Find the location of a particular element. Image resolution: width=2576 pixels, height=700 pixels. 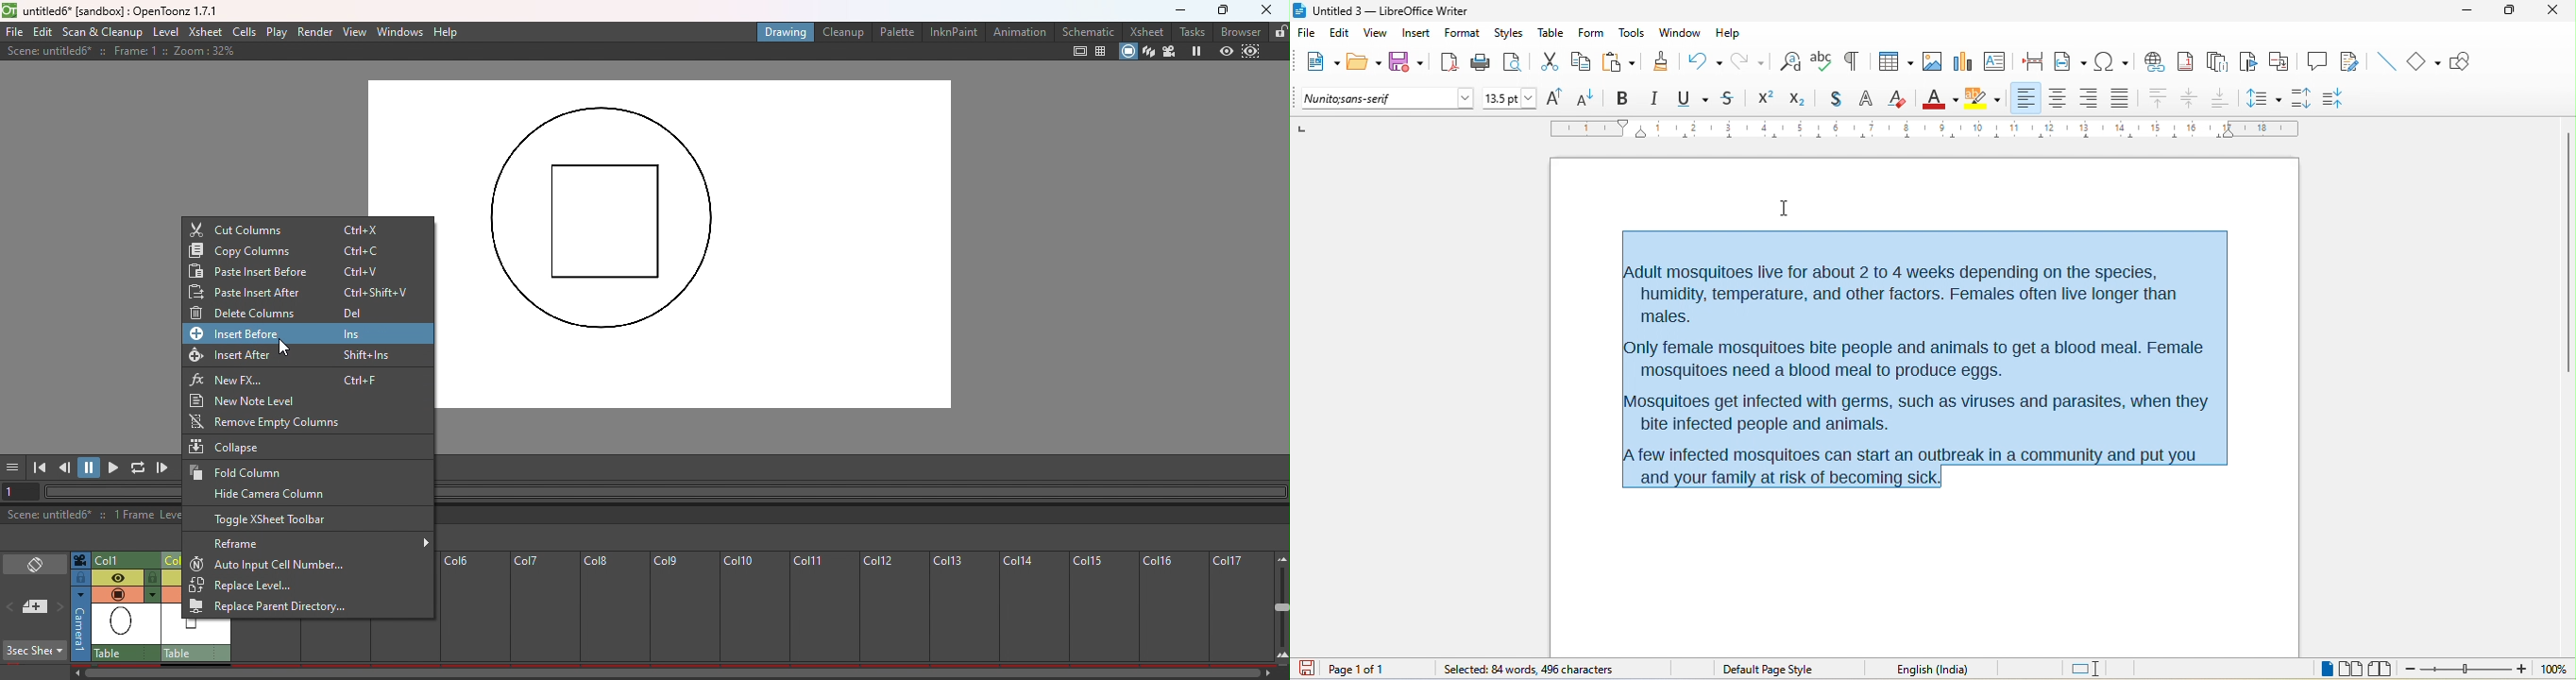

Loop is located at coordinates (138, 468).